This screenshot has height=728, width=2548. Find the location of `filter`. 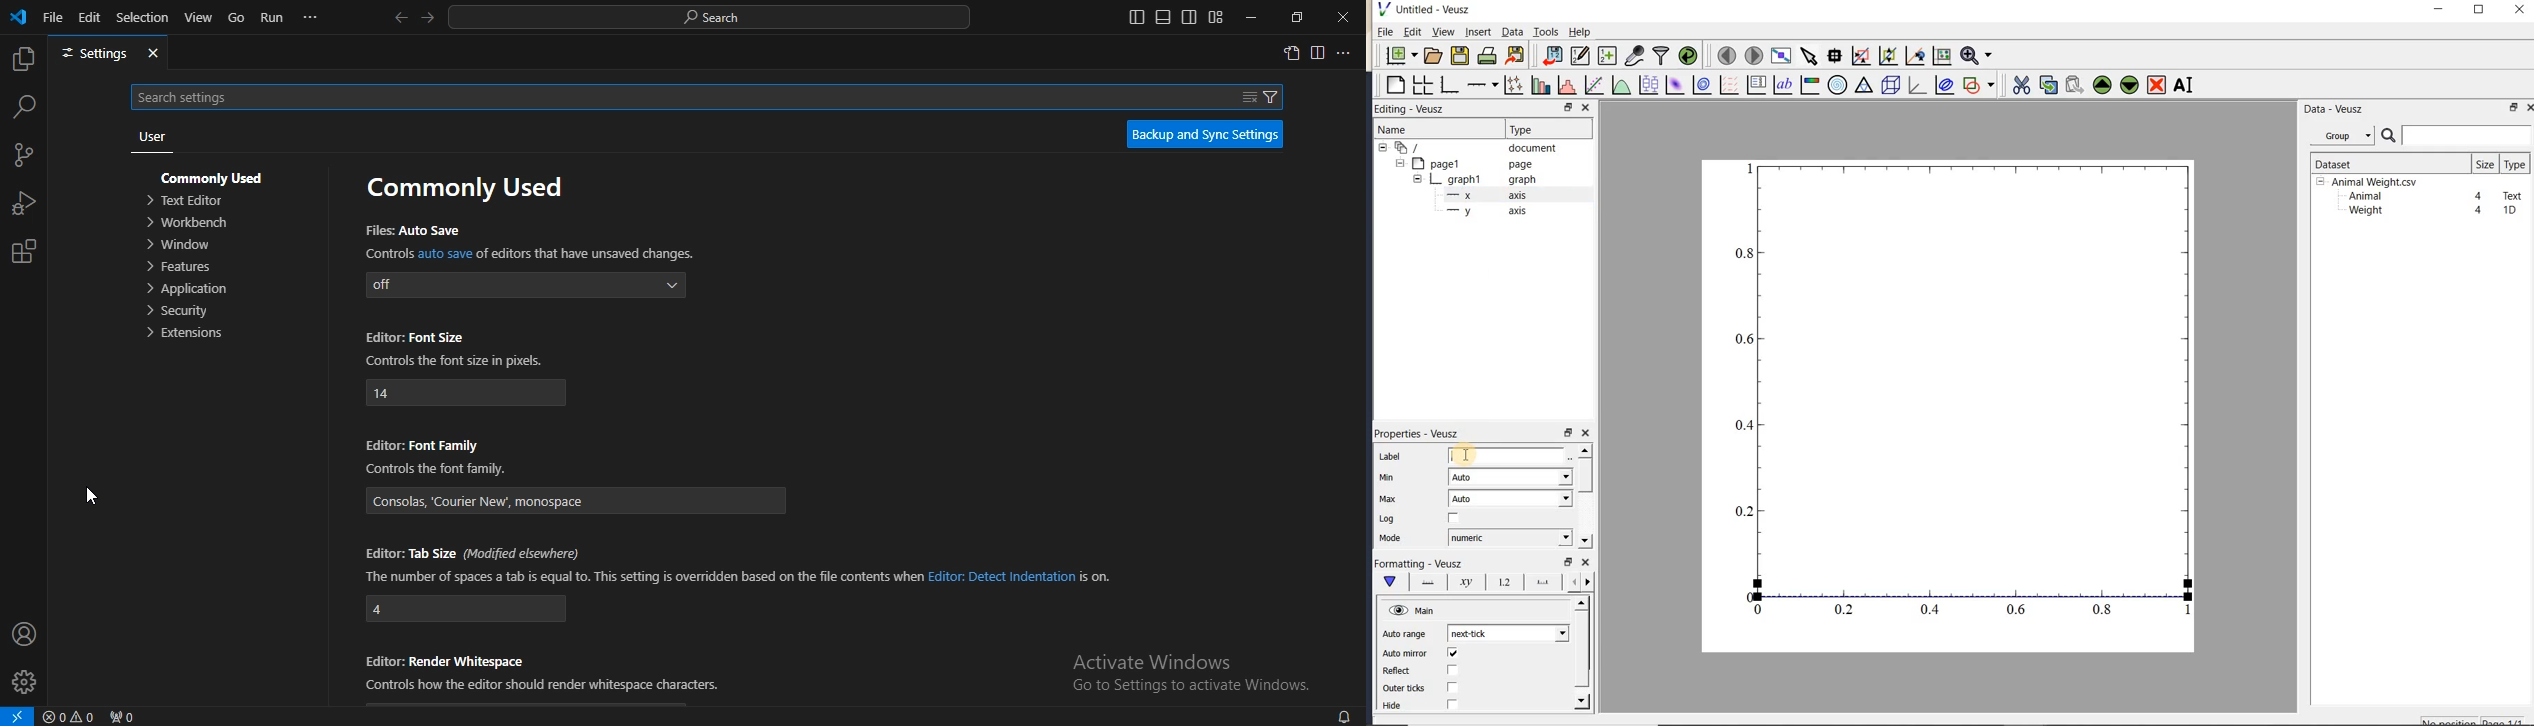

filter is located at coordinates (1262, 95).